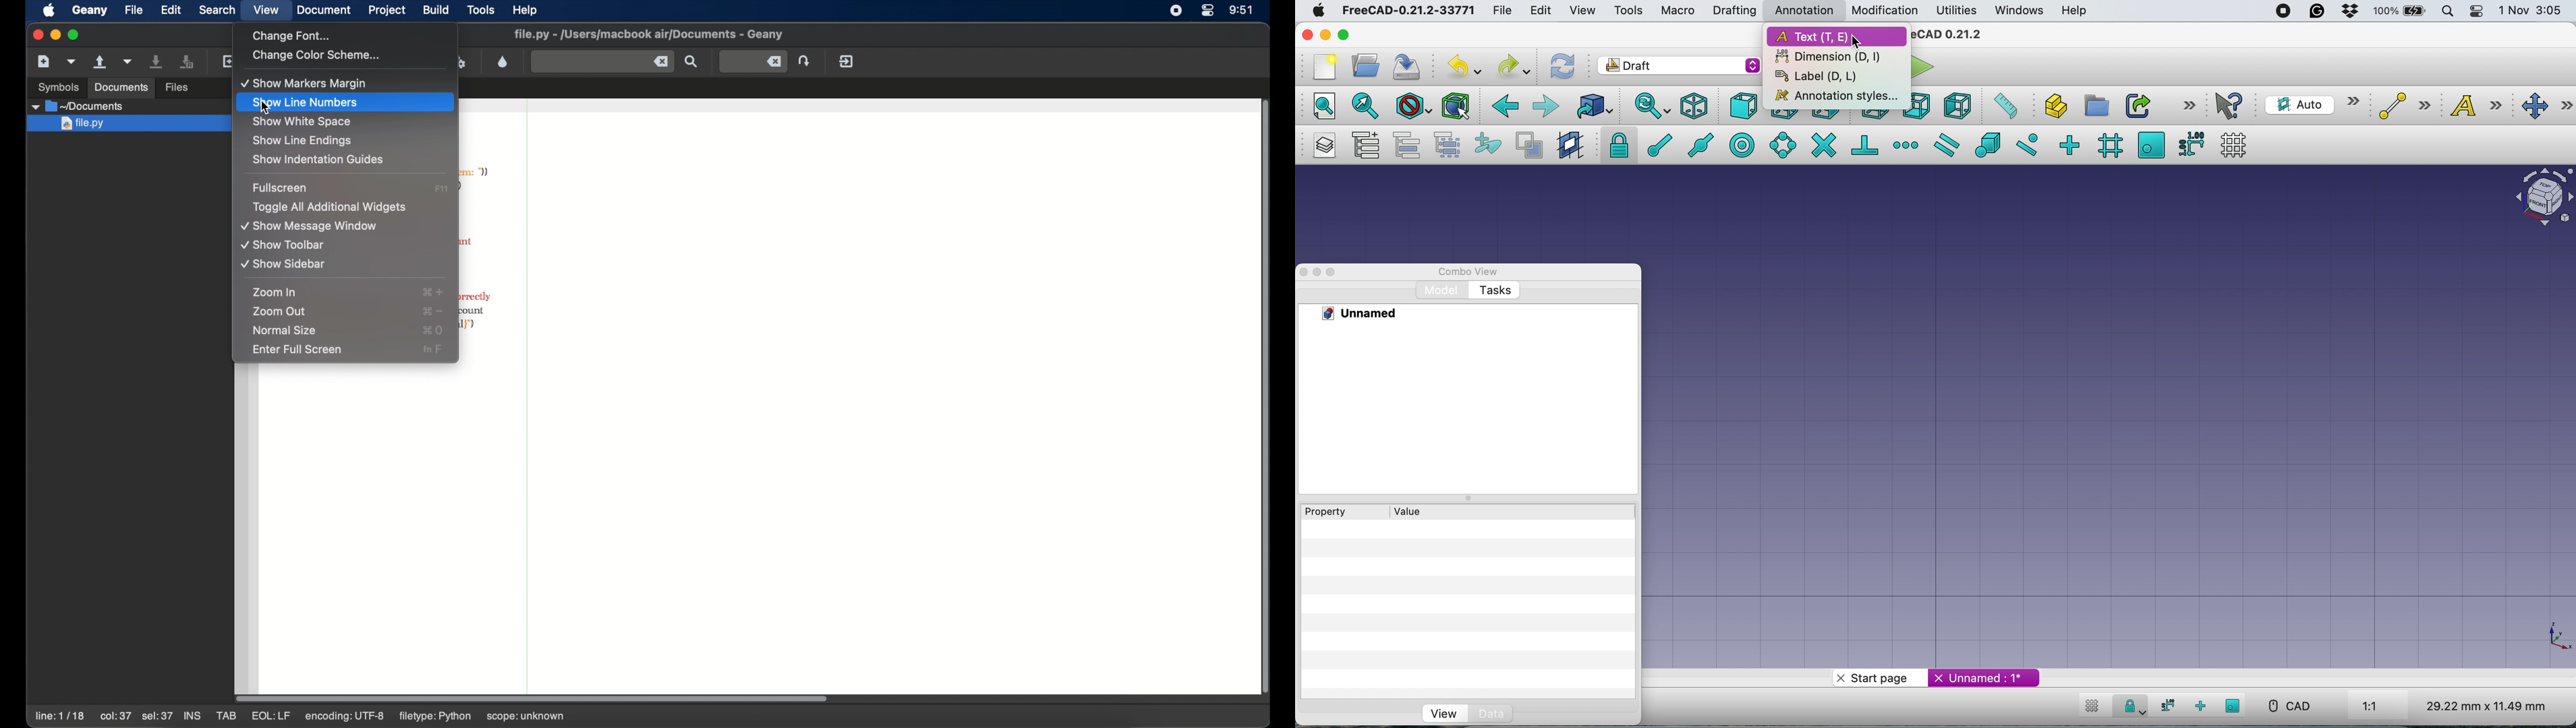 This screenshot has width=2576, height=728. I want to click on open, so click(1362, 65).